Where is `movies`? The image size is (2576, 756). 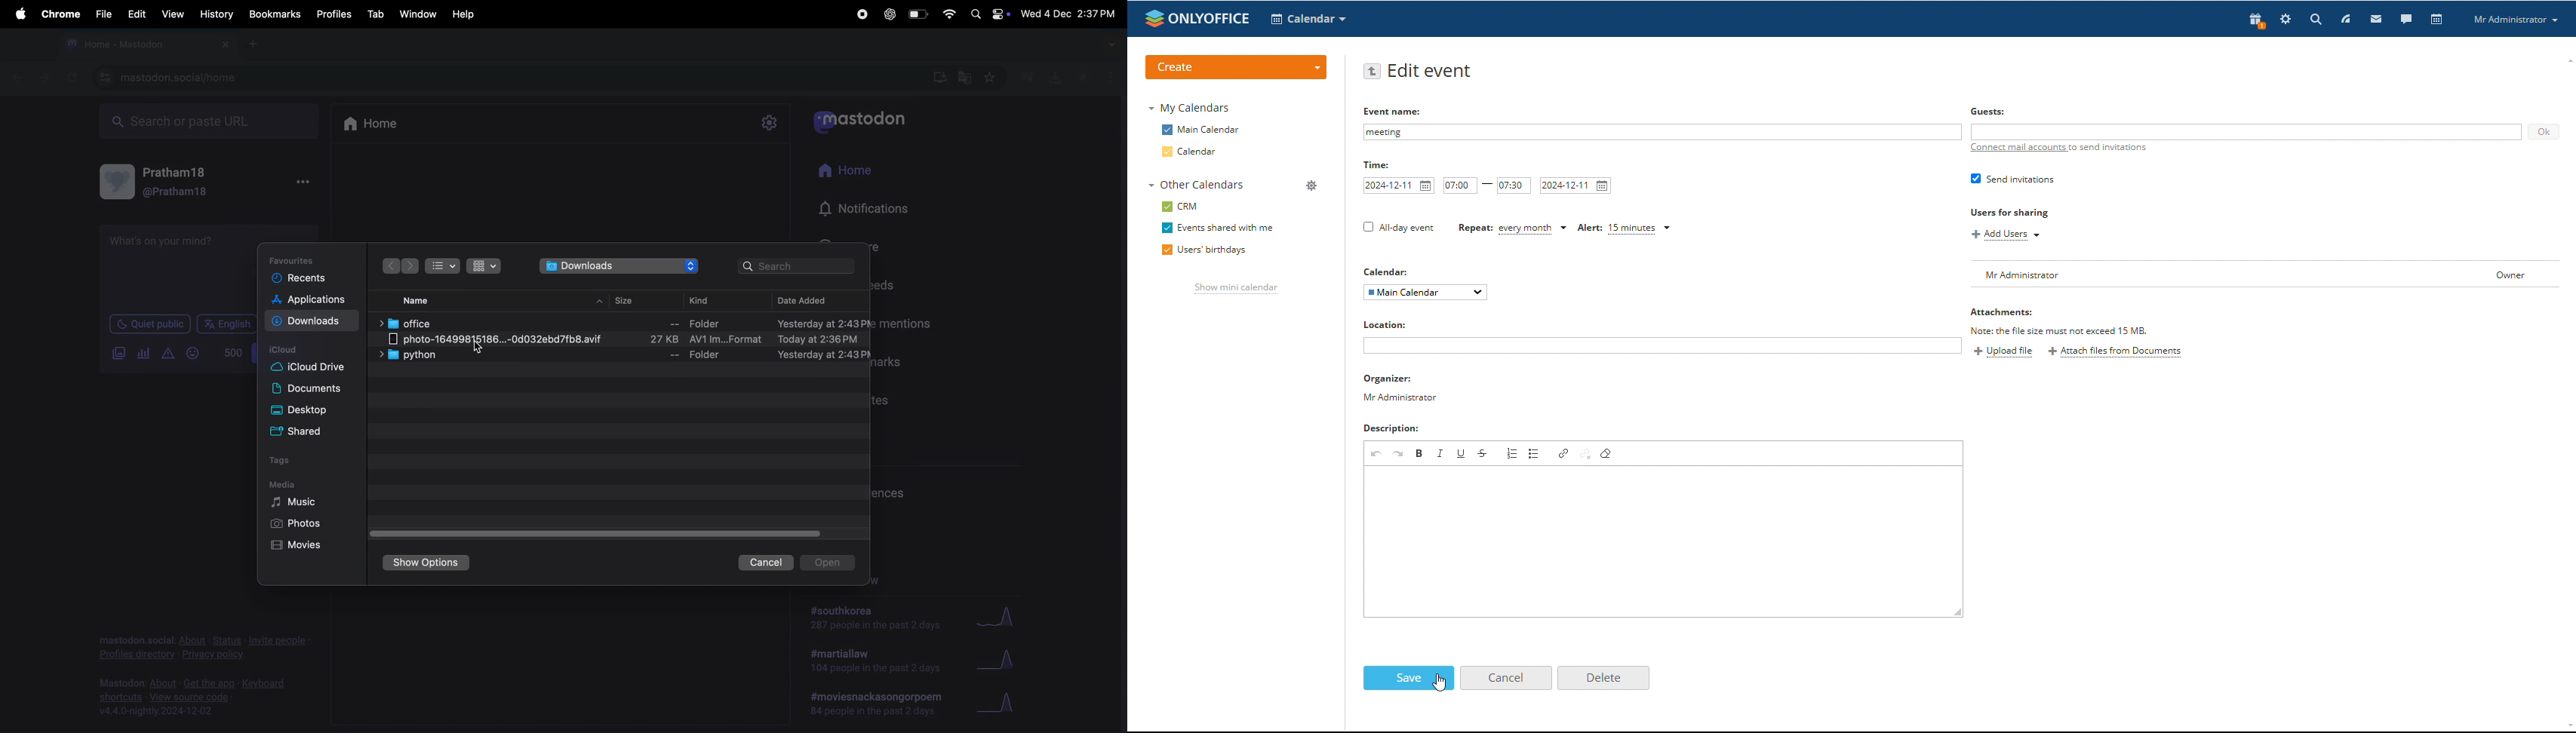
movies is located at coordinates (305, 545).